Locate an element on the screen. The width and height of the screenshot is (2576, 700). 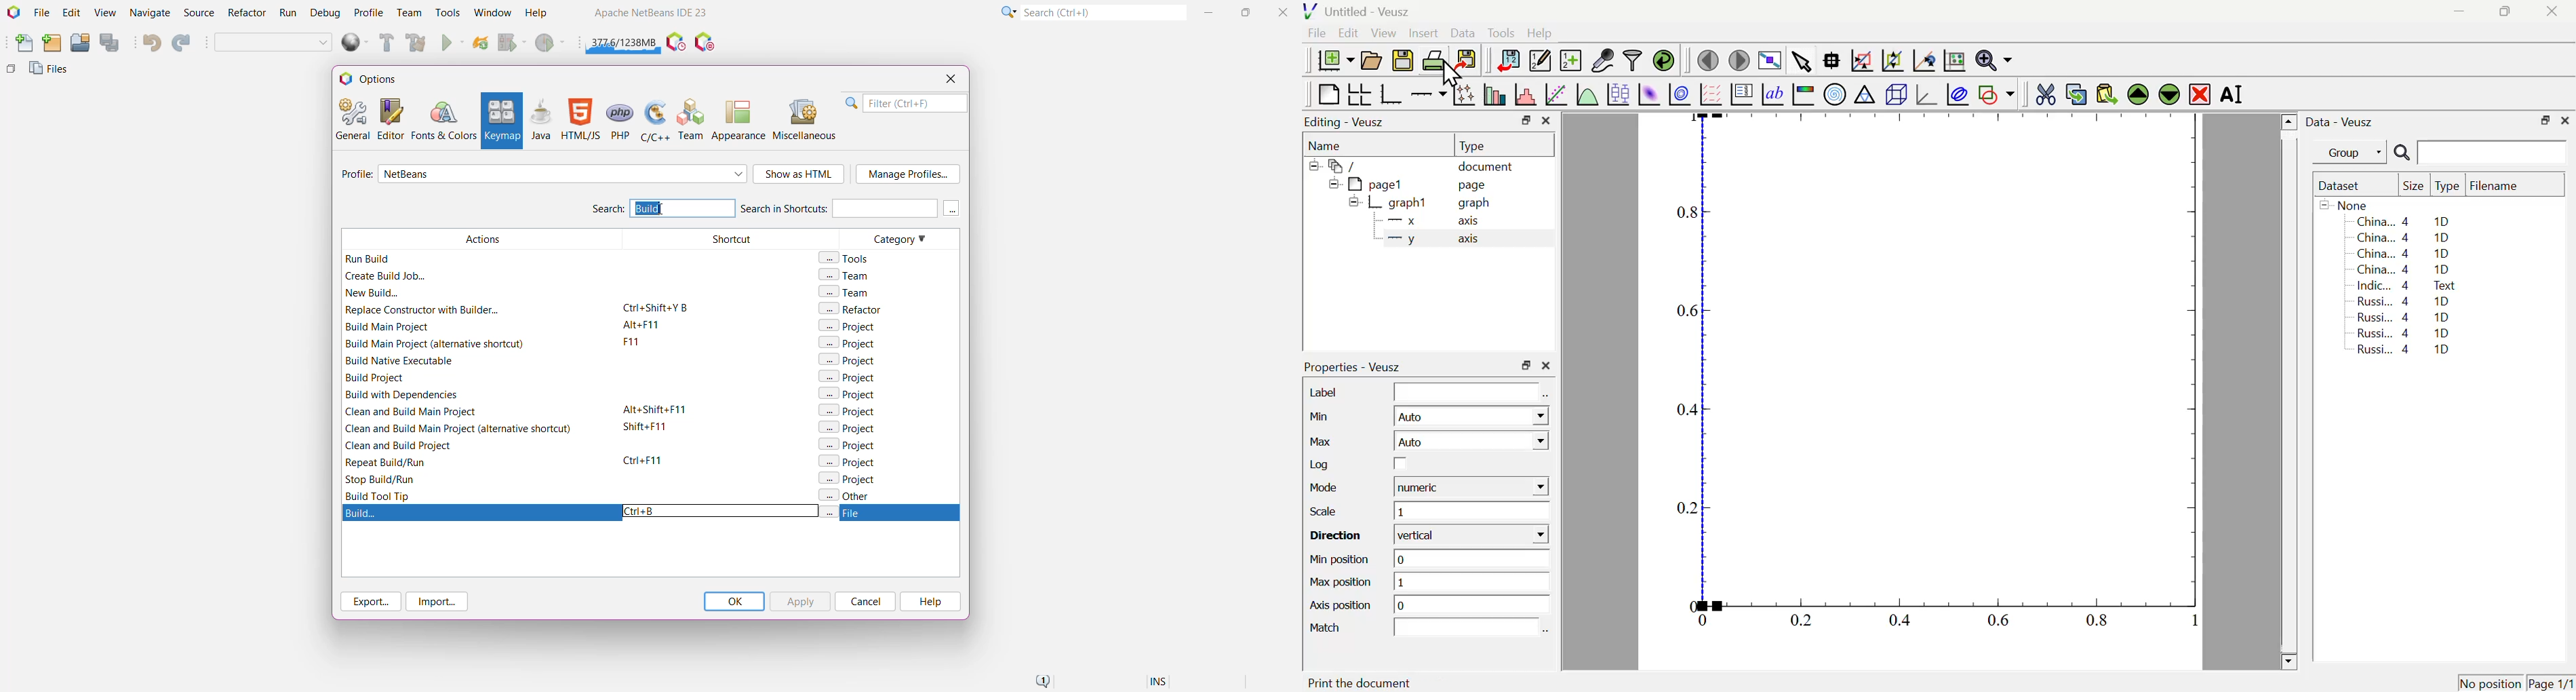
Pause IDE profiling and take a Snapshot is located at coordinates (676, 43).